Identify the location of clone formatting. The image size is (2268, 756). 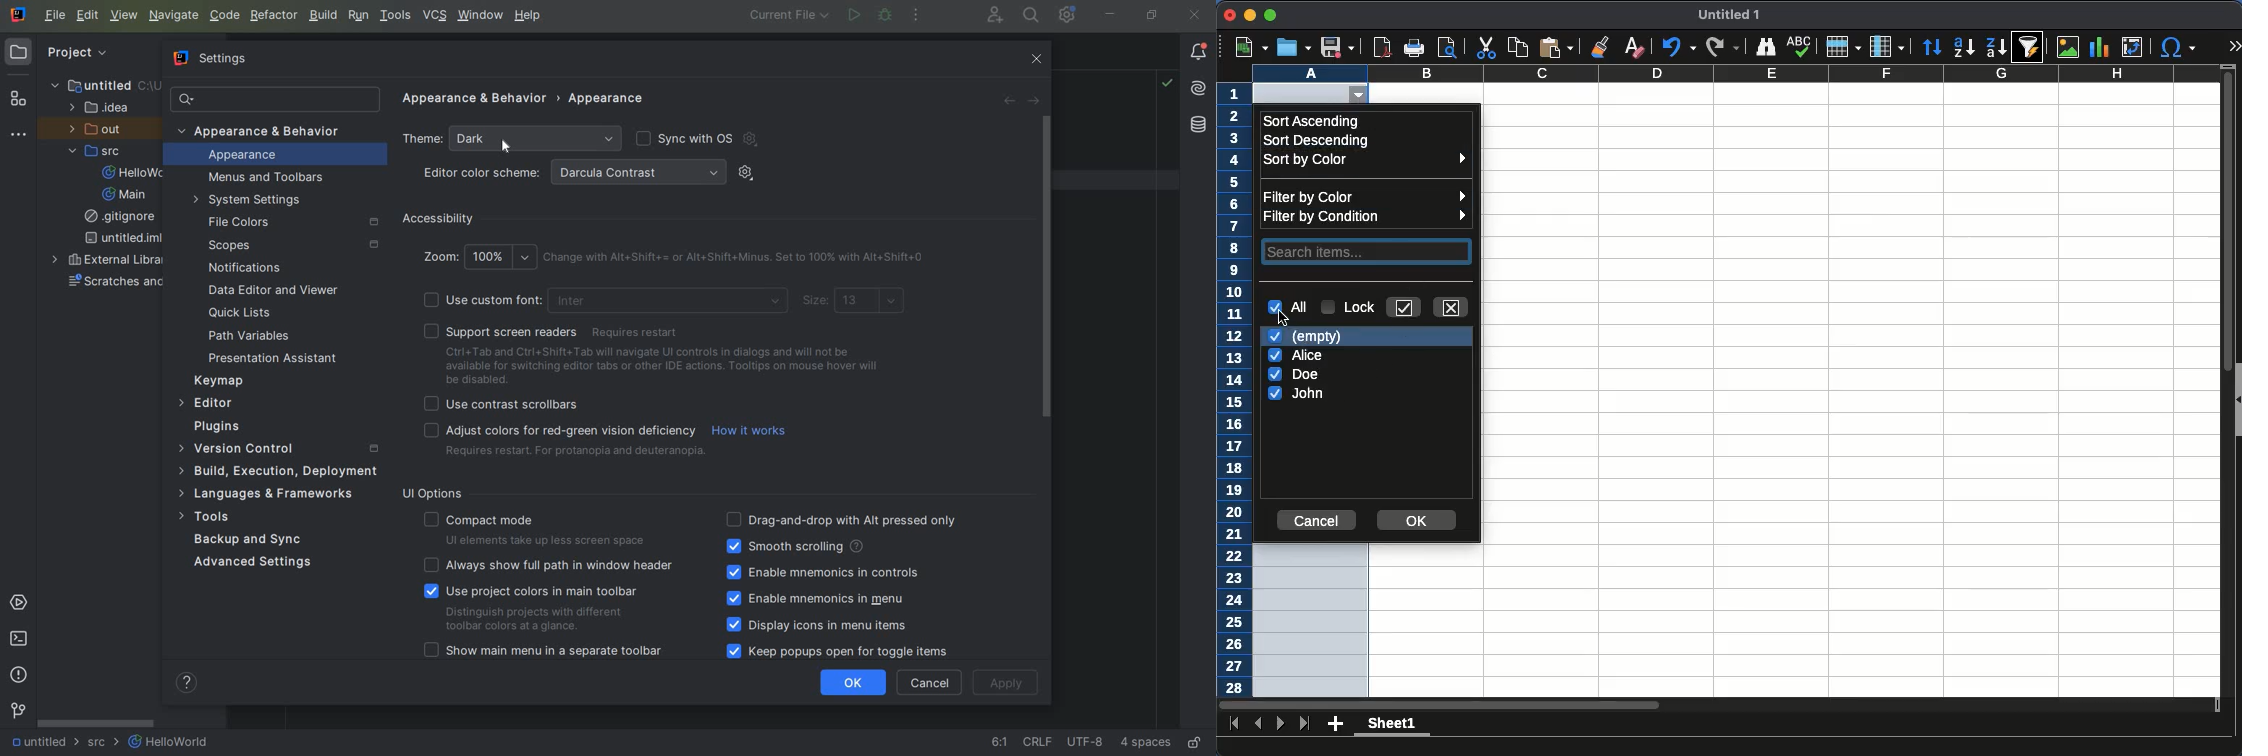
(1603, 46).